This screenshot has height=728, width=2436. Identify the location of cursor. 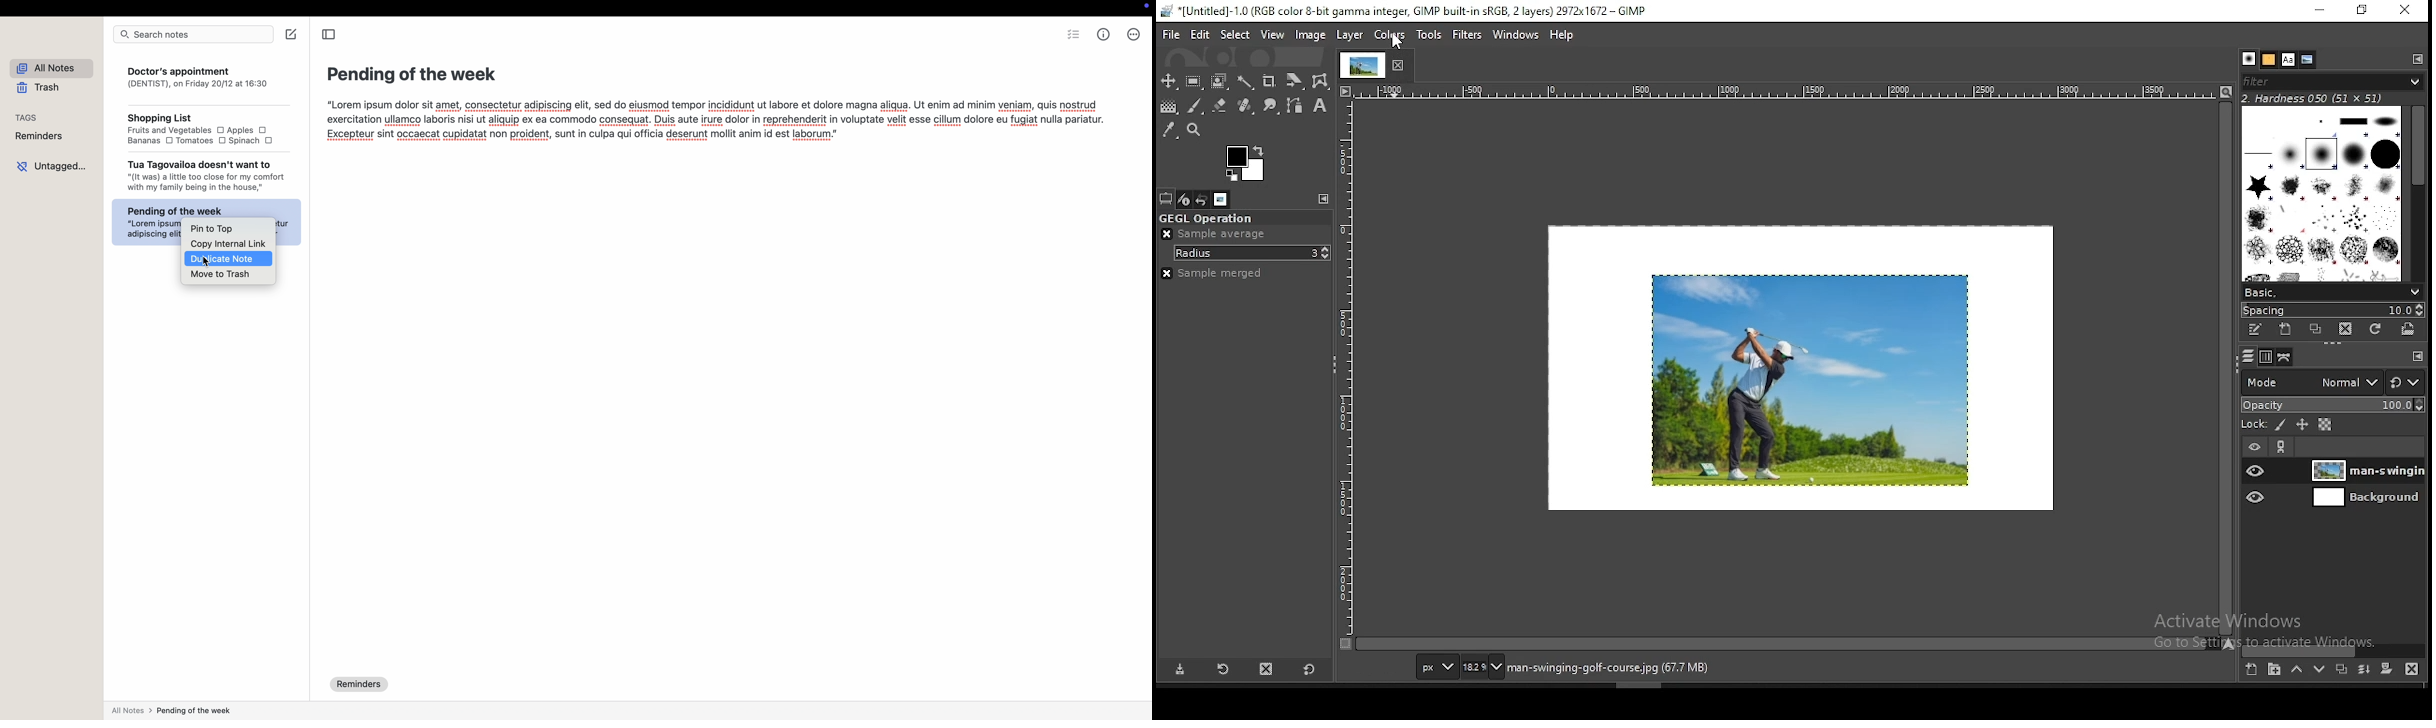
(204, 260).